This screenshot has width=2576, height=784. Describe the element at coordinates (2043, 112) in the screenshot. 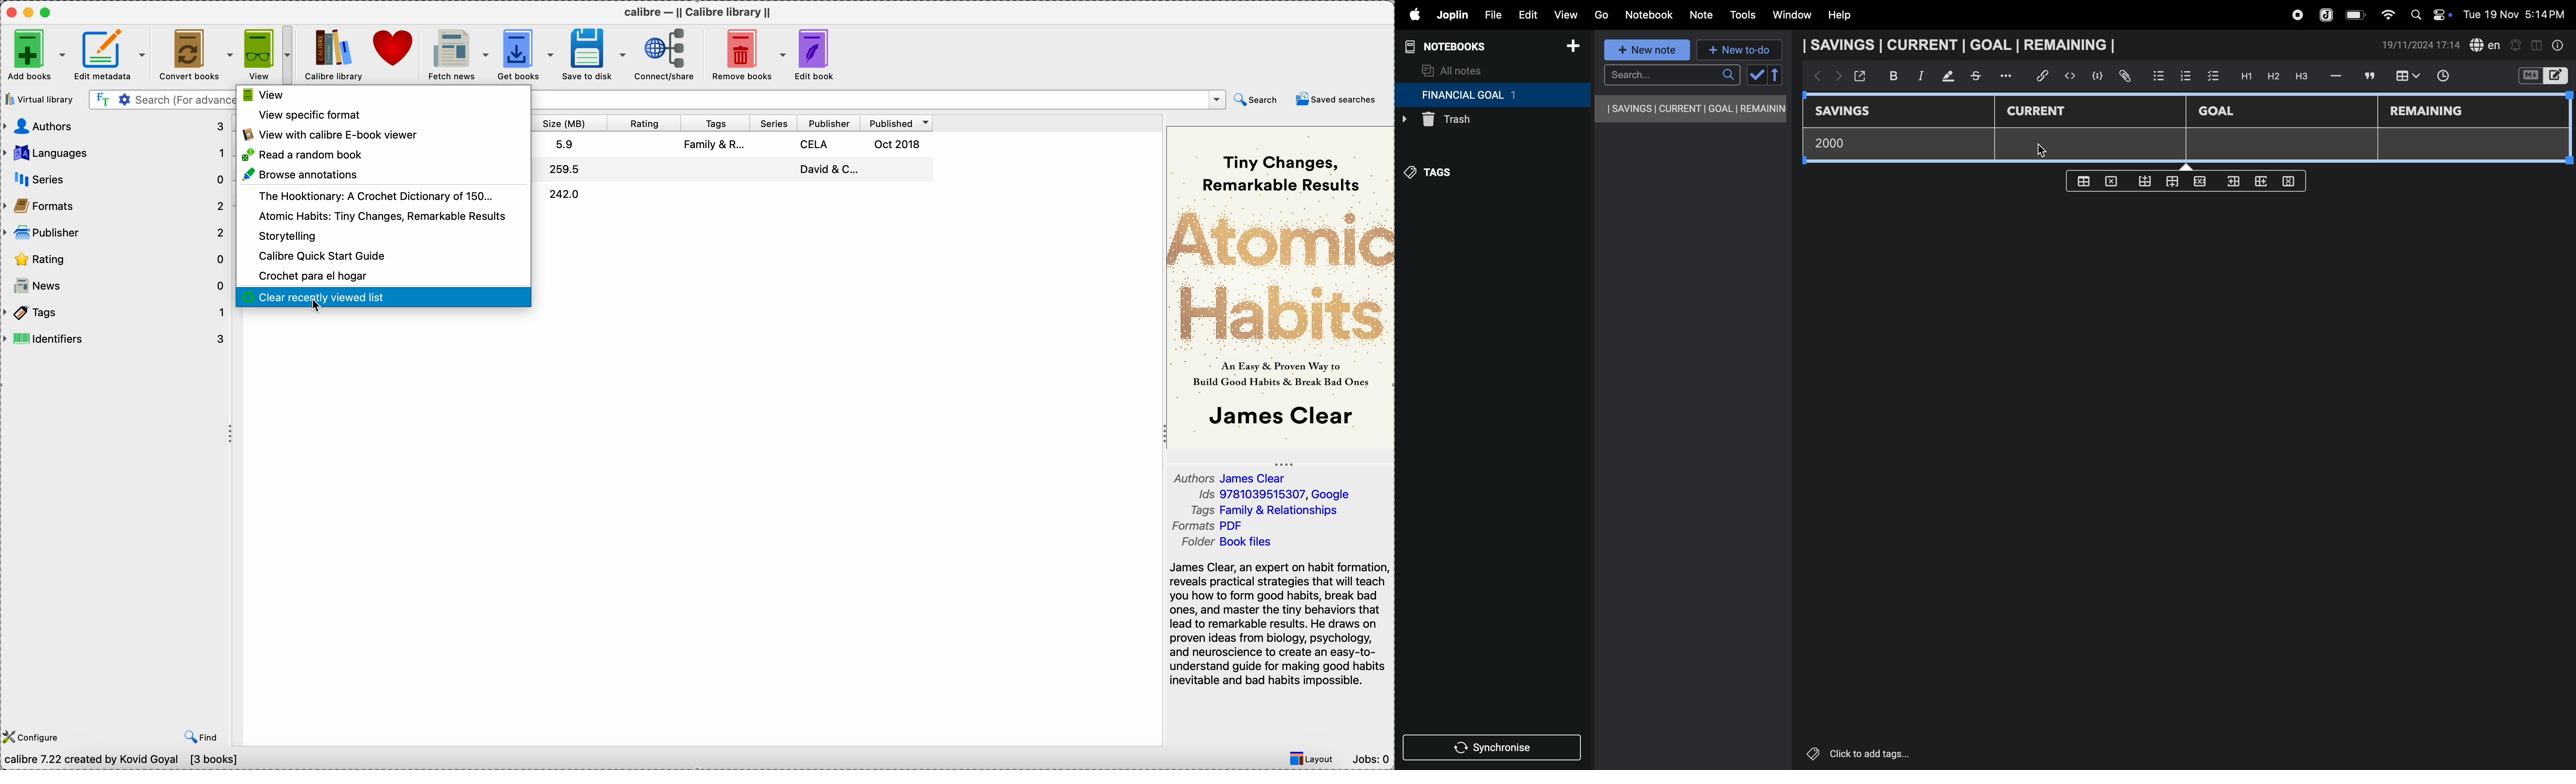

I see `current` at that location.